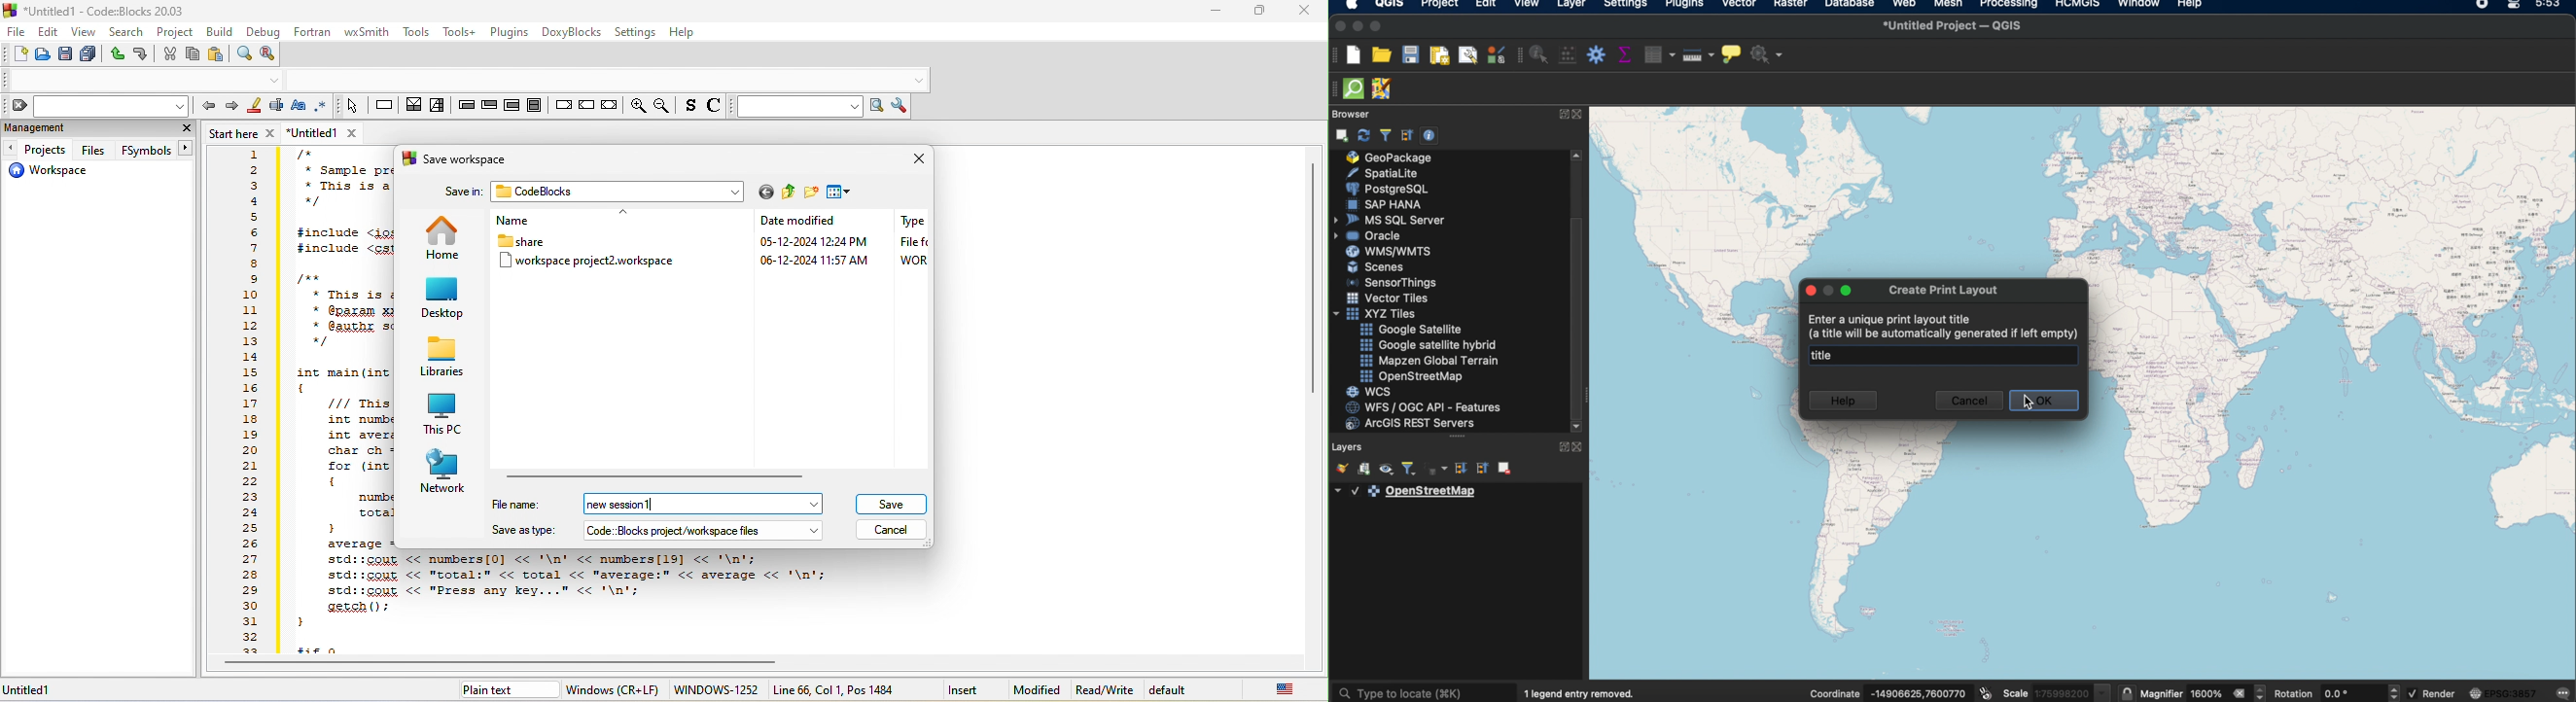 The width and height of the screenshot is (2576, 728). What do you see at coordinates (254, 108) in the screenshot?
I see `highlight` at bounding box center [254, 108].